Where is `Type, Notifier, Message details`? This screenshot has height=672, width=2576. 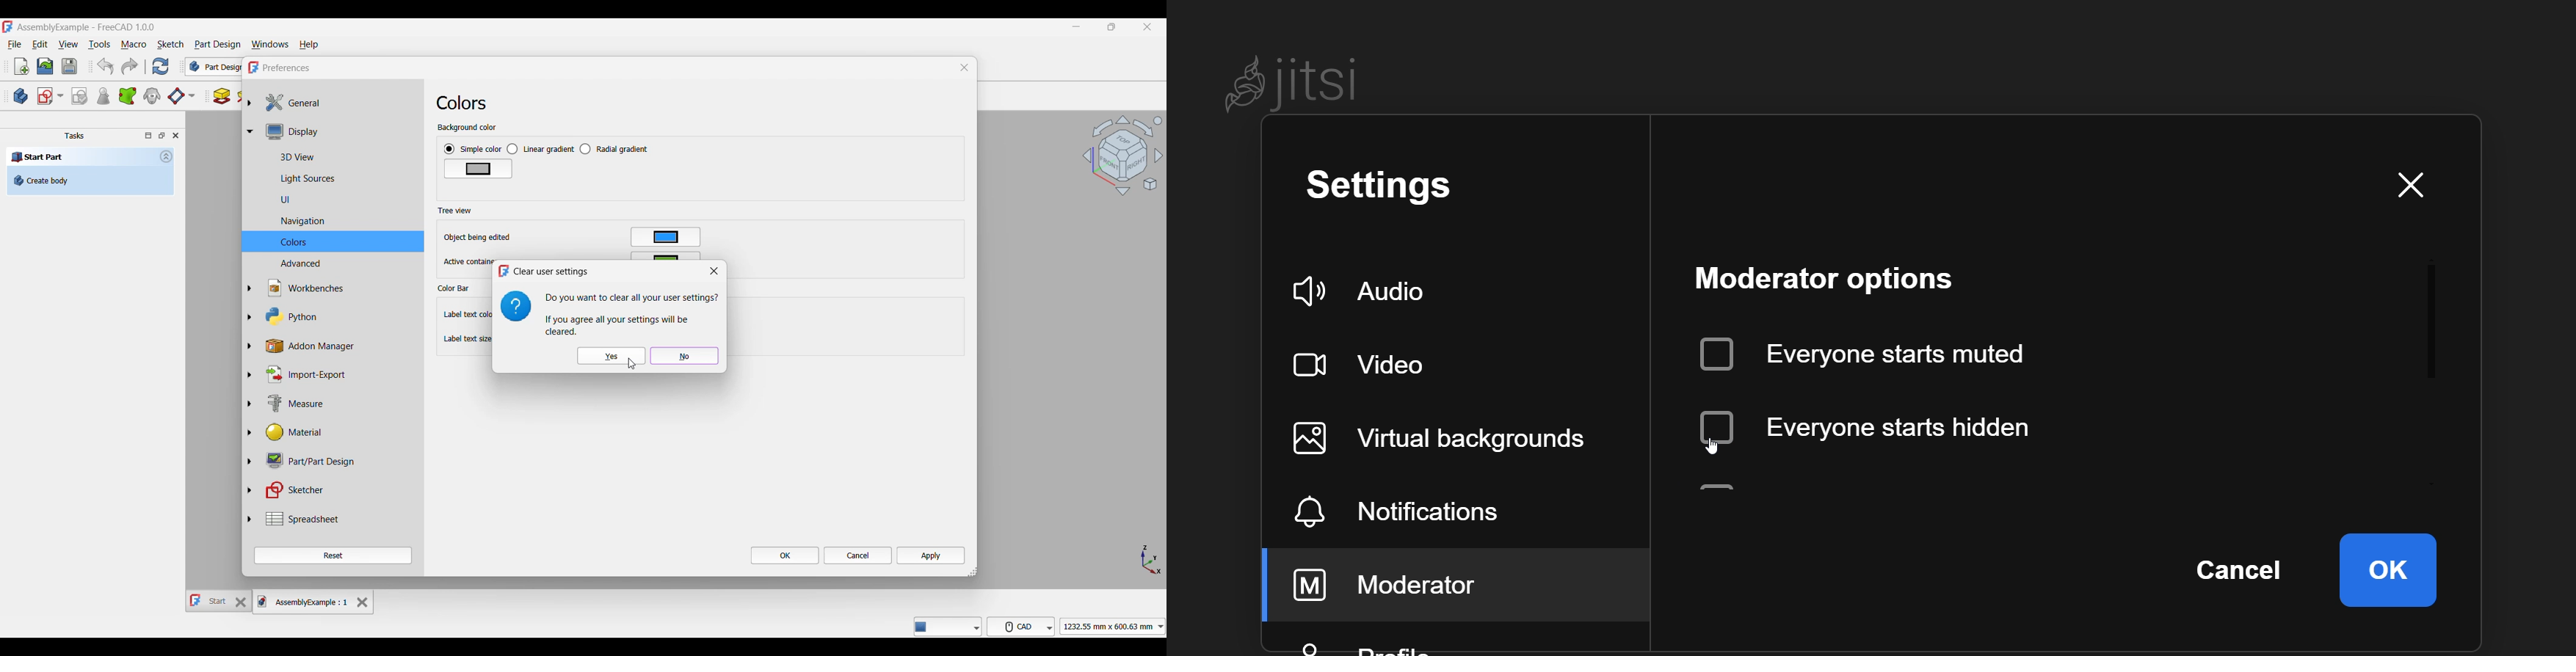
Type, Notifier, Message details is located at coordinates (948, 626).